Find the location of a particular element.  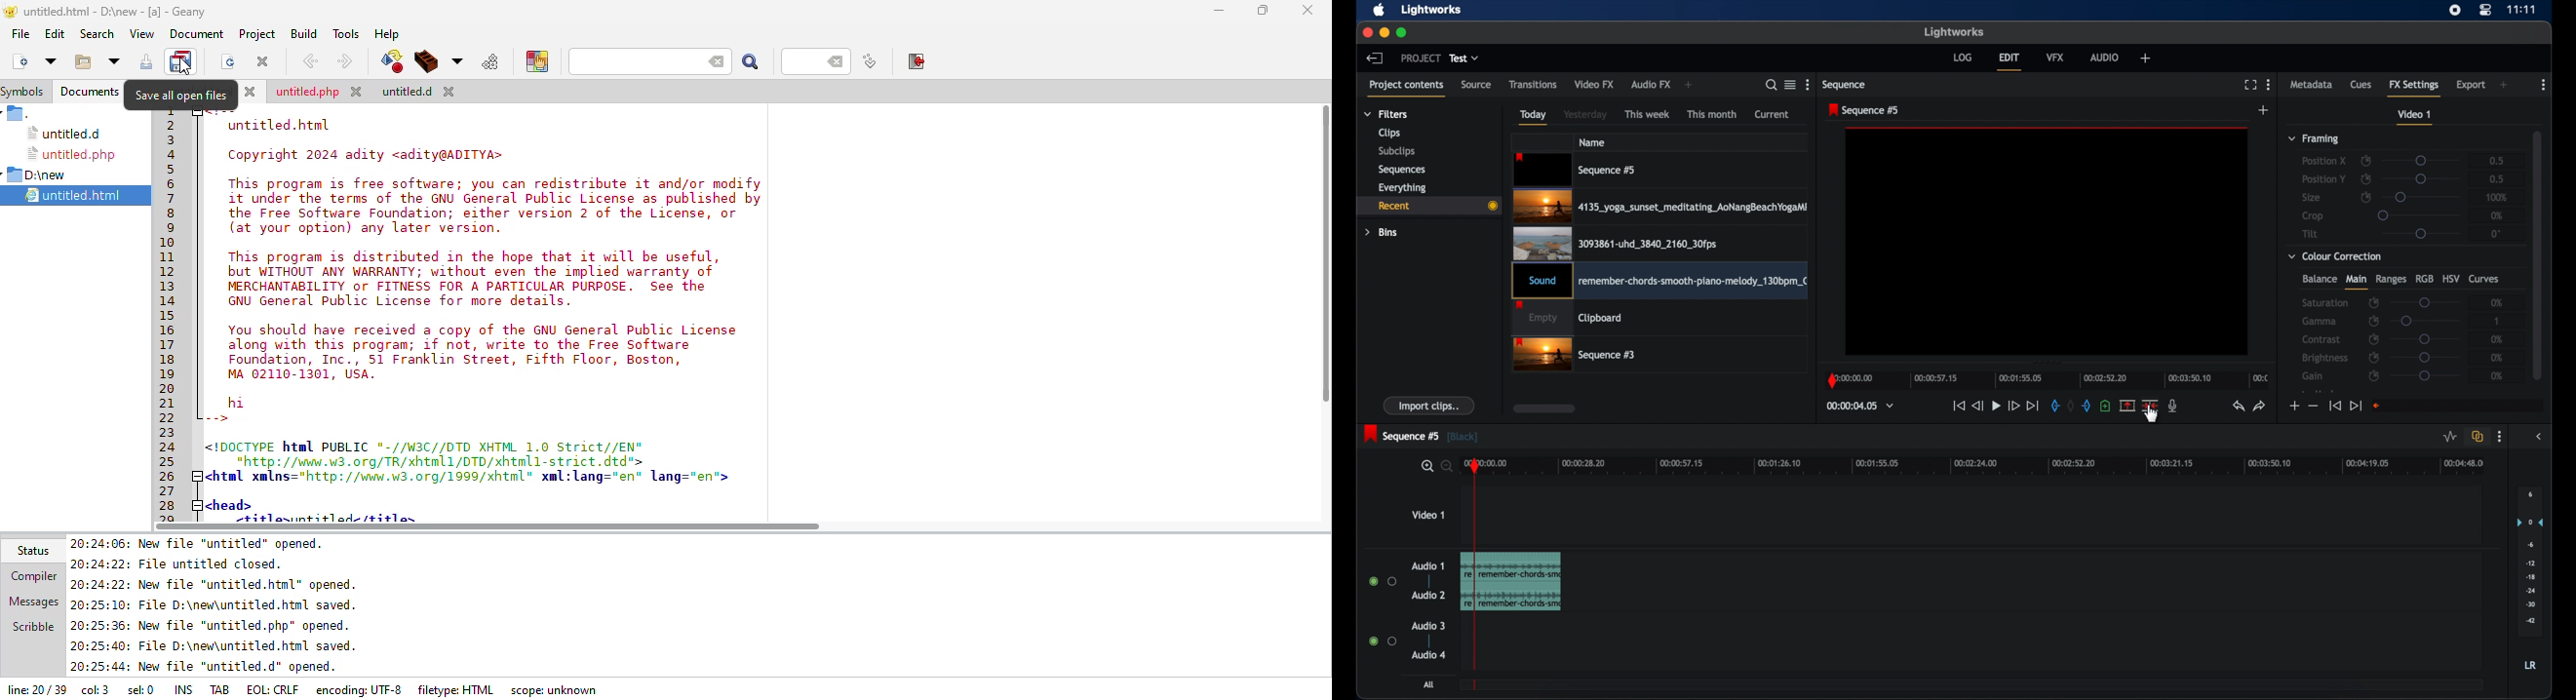

mic is located at coordinates (2173, 406).